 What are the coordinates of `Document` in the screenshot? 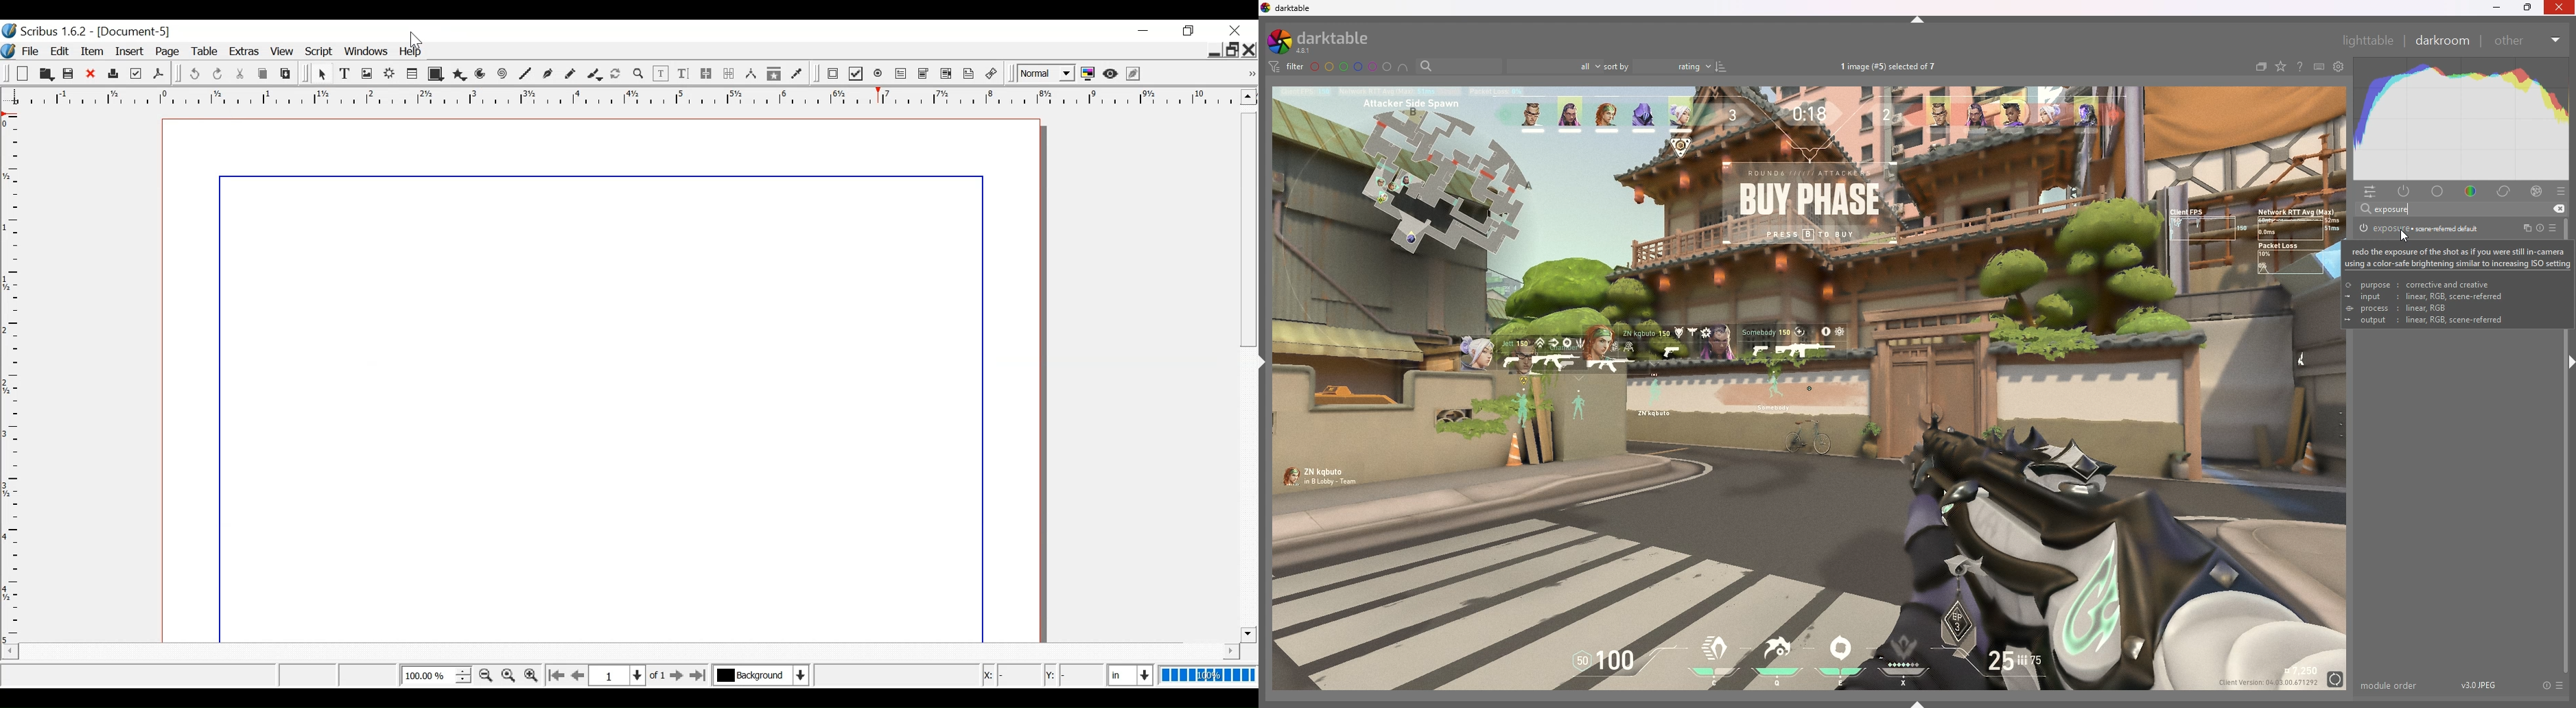 It's located at (601, 380).